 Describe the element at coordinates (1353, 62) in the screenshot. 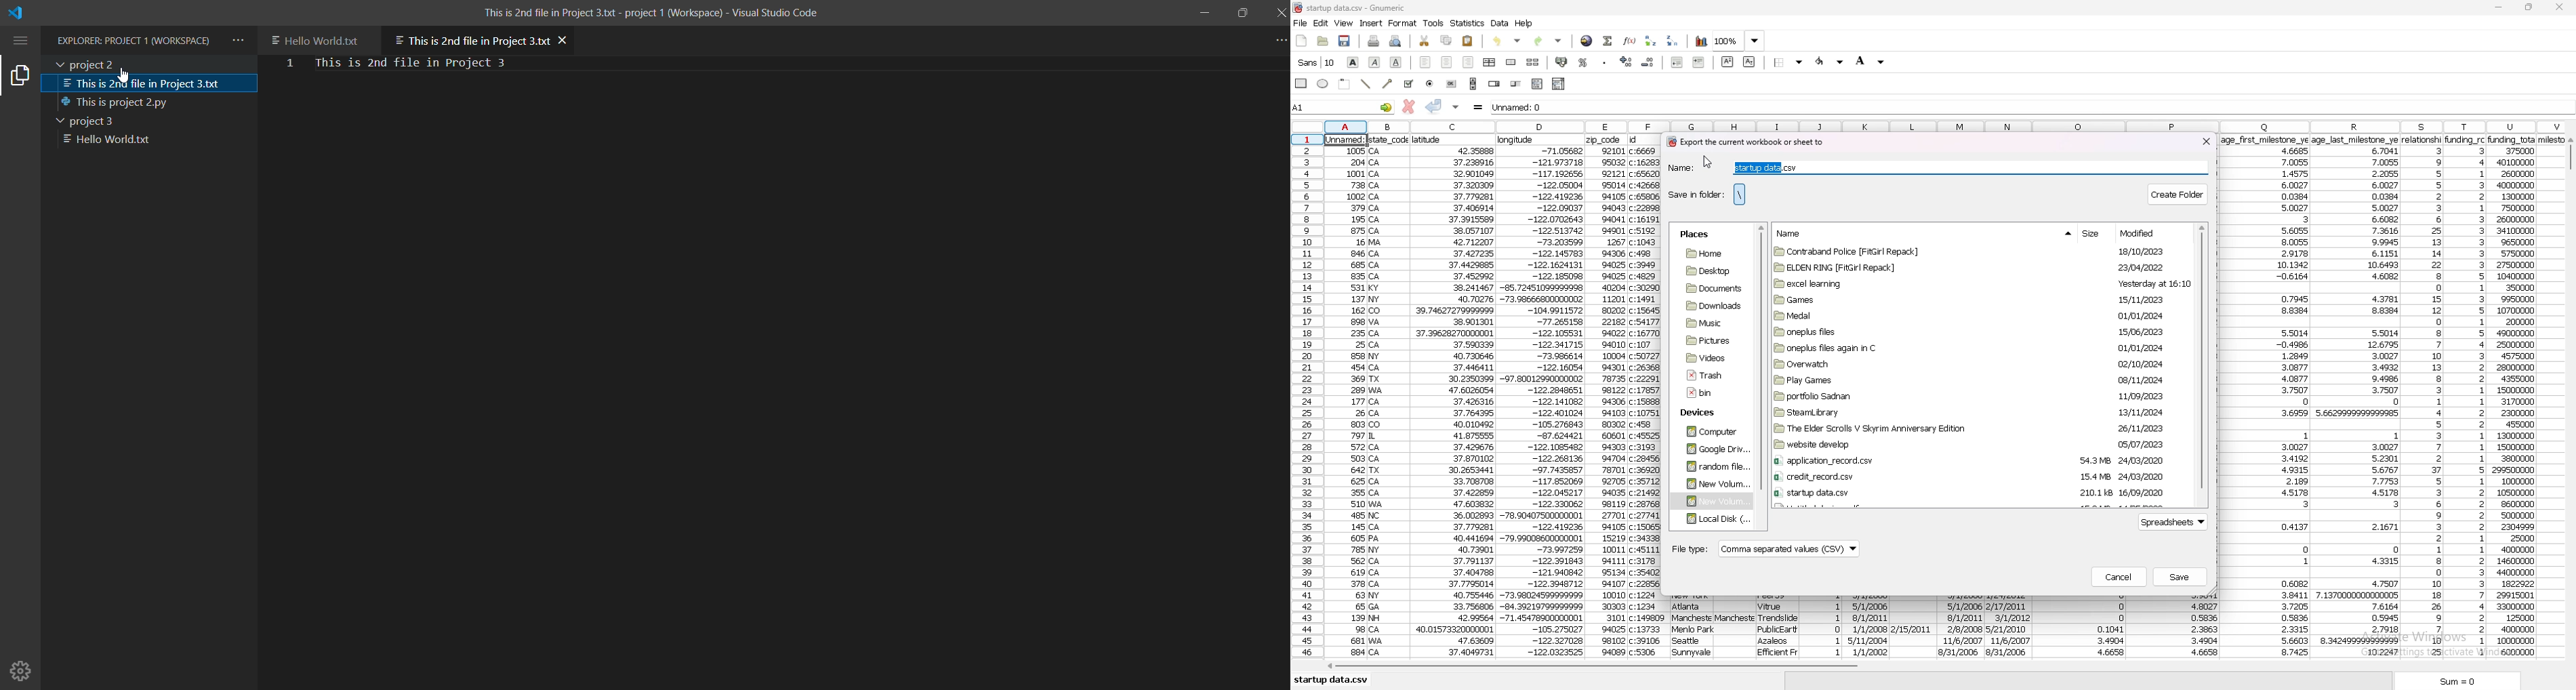

I see `bold` at that location.